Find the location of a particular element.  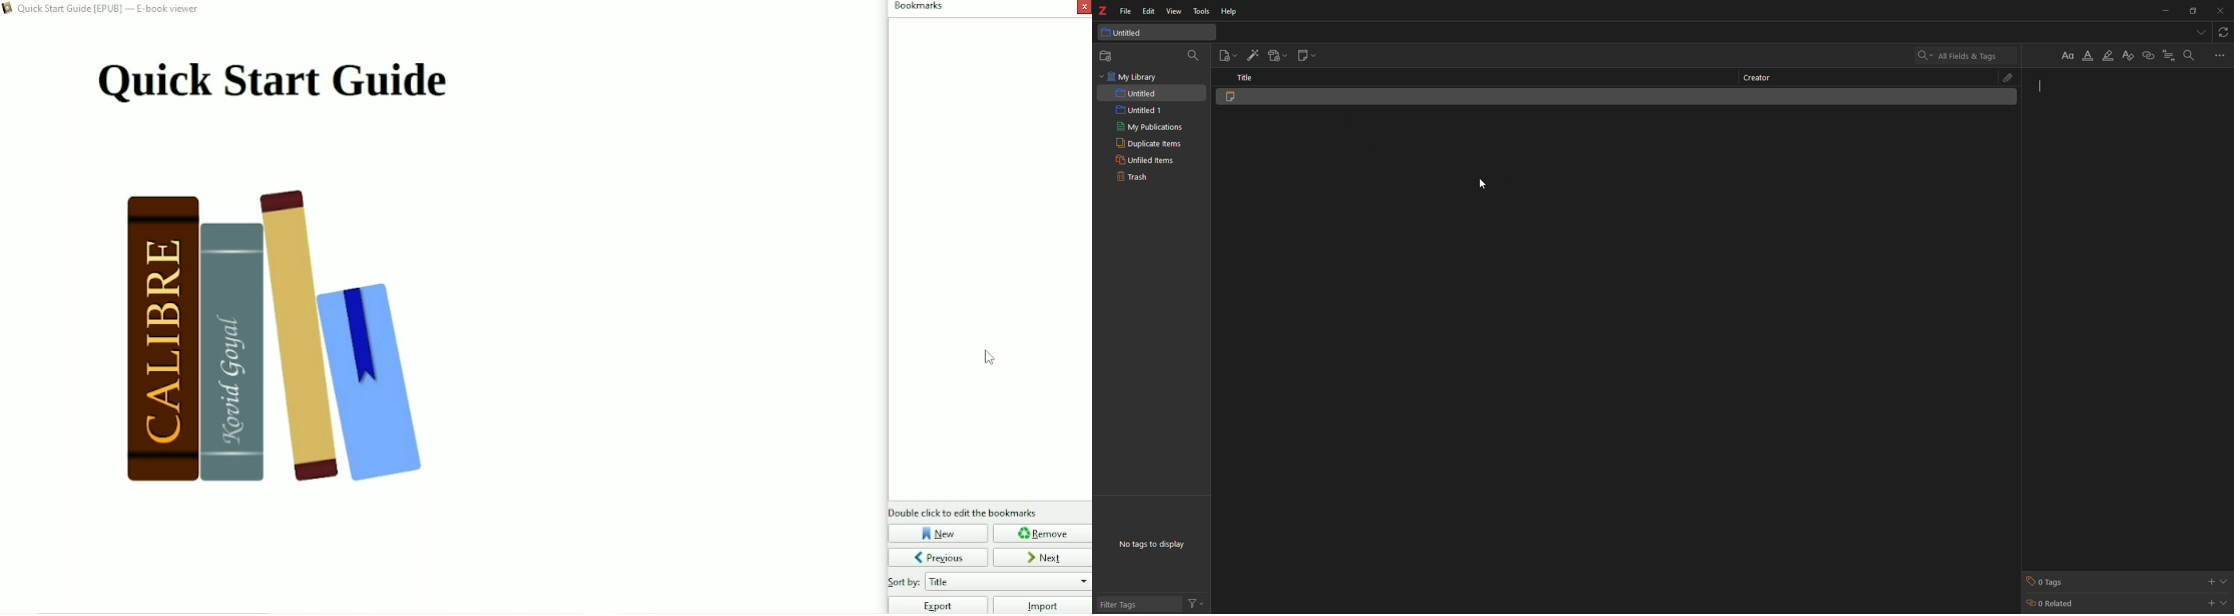

sync is located at coordinates (2224, 32).